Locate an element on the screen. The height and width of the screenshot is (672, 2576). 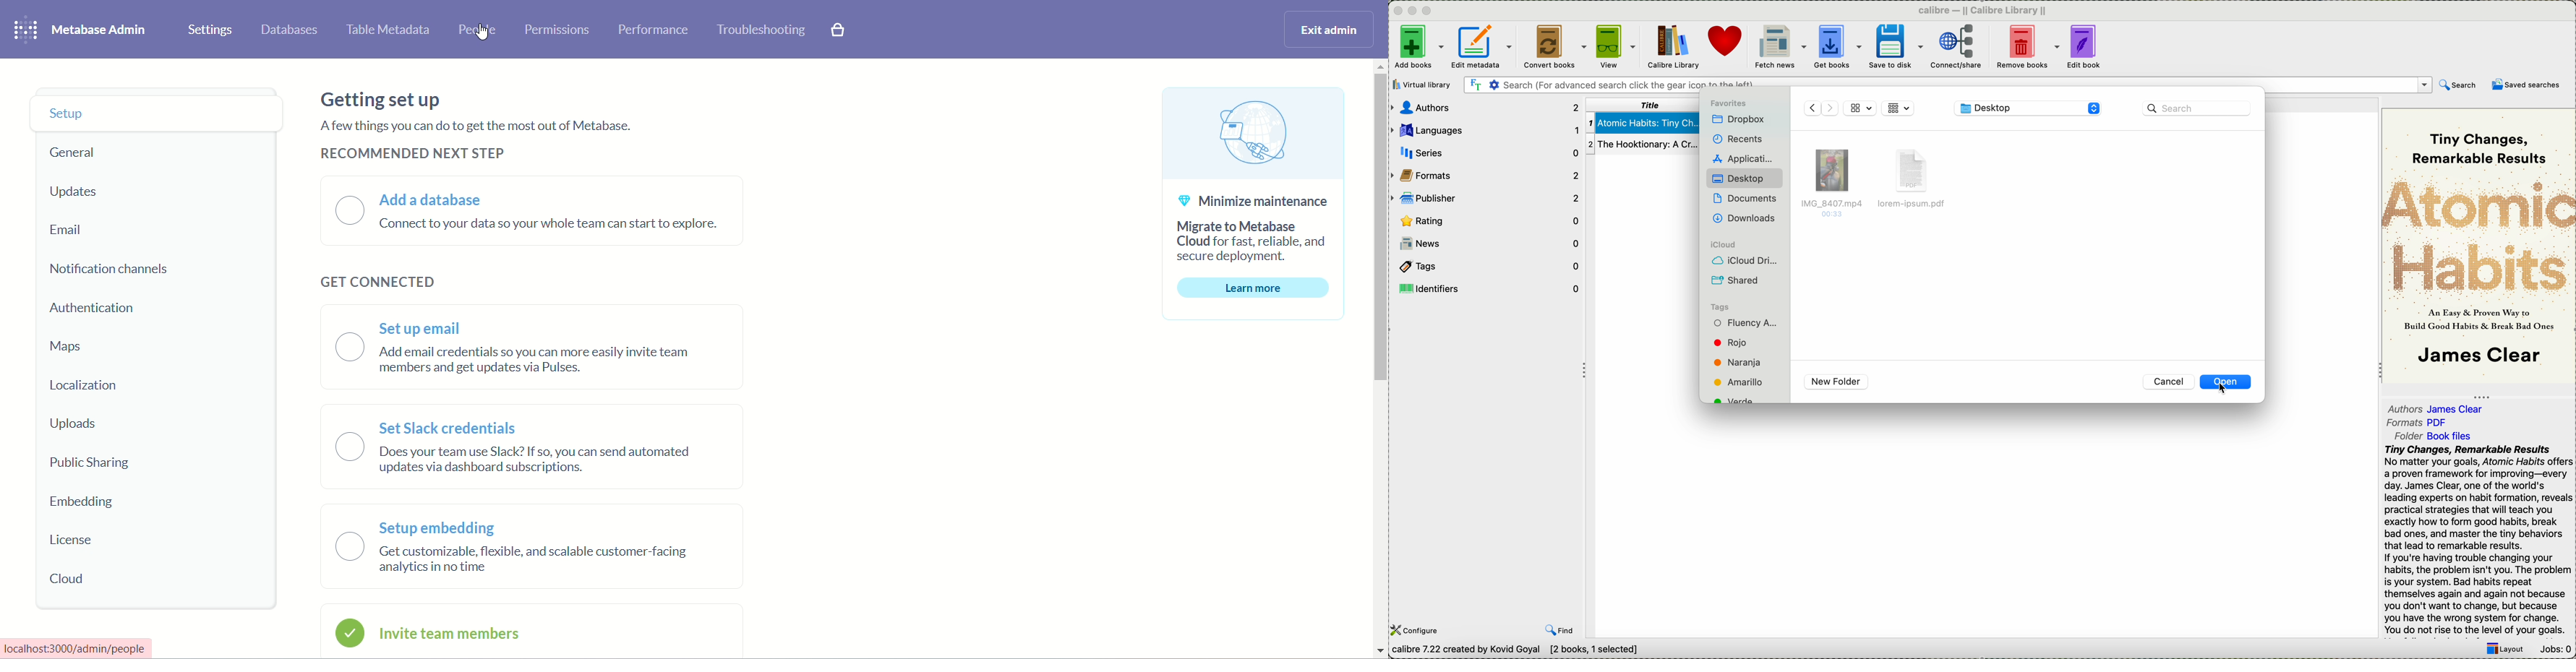
location is located at coordinates (2028, 108).